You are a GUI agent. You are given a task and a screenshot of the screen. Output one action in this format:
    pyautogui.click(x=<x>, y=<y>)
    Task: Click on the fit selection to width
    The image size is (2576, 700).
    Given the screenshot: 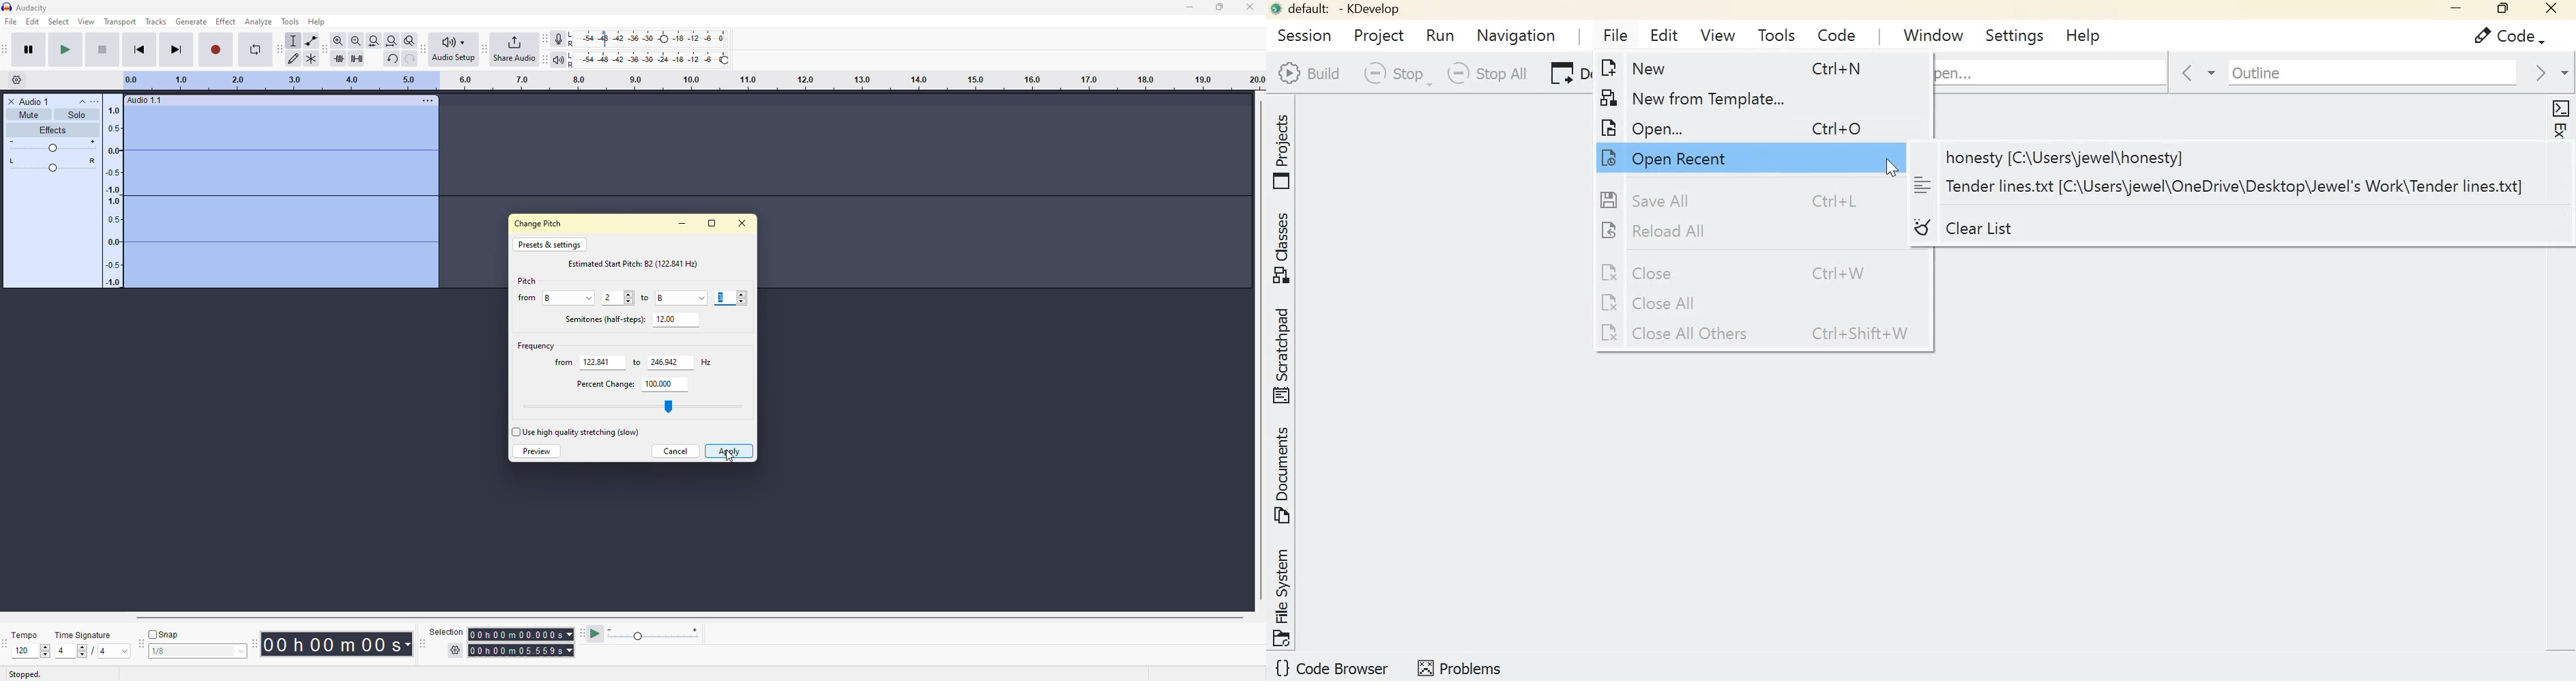 What is the action you would take?
    pyautogui.click(x=374, y=40)
    